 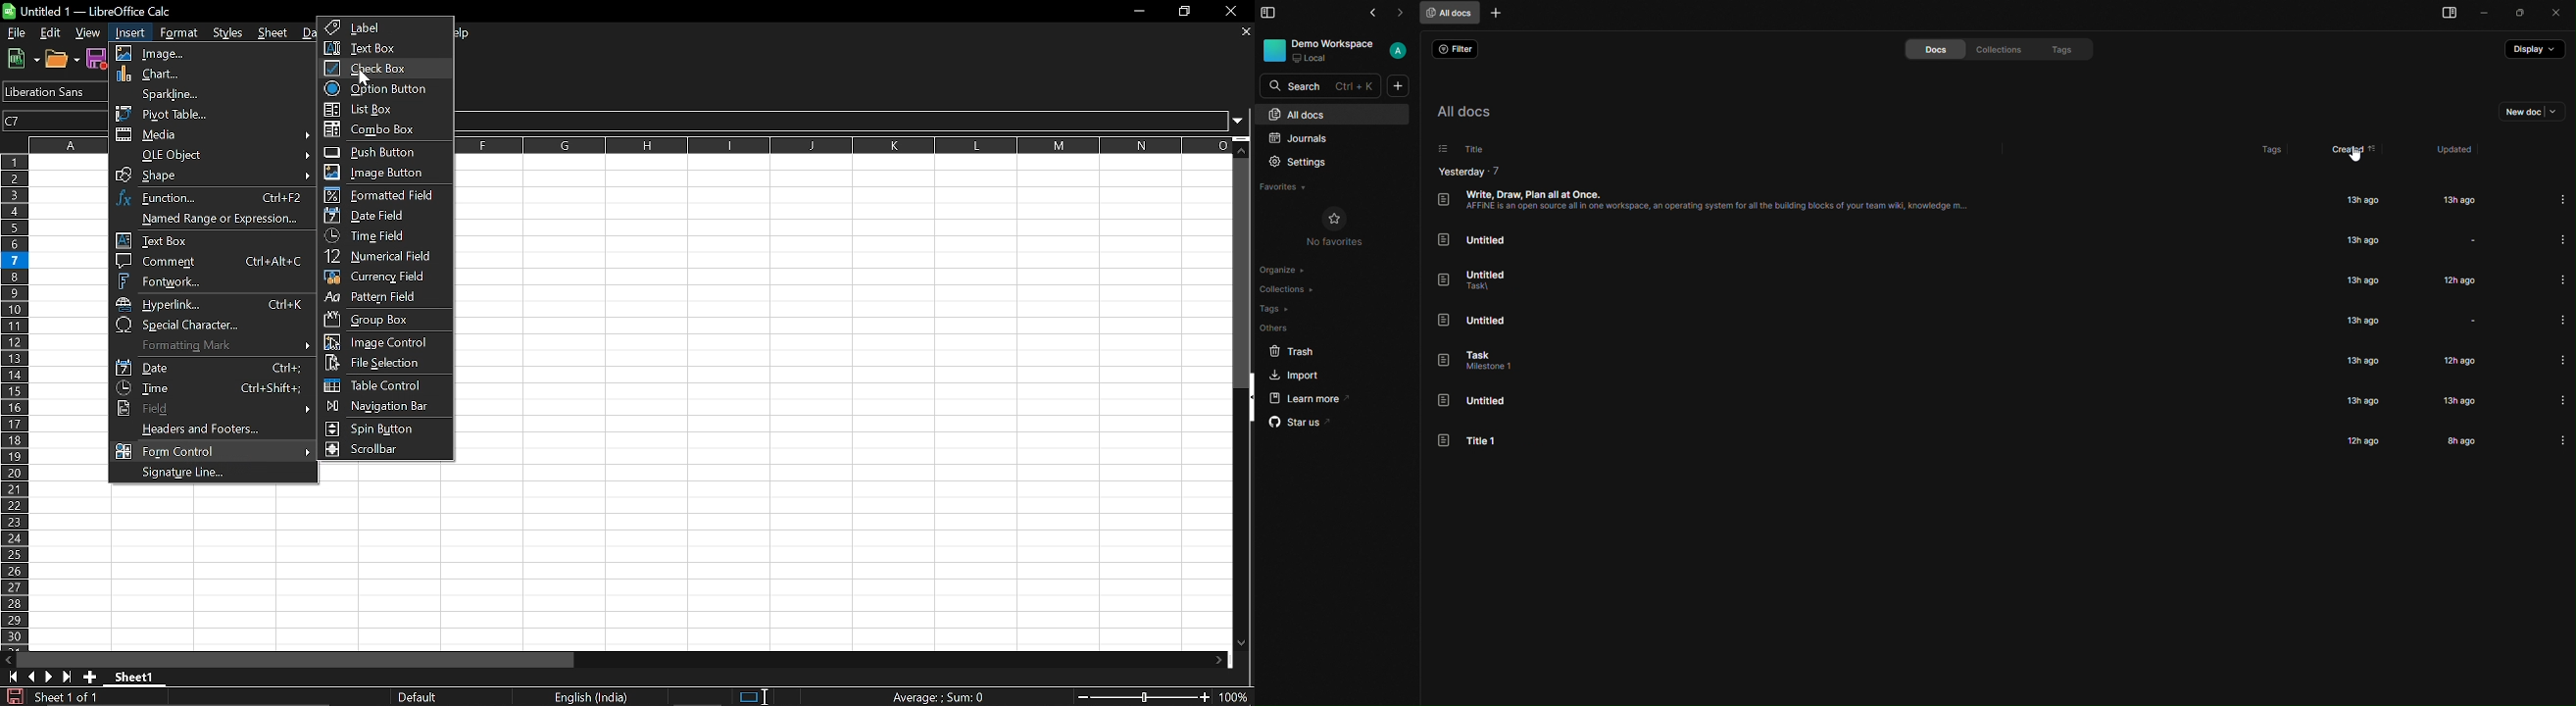 I want to click on Close , so click(x=1235, y=11).